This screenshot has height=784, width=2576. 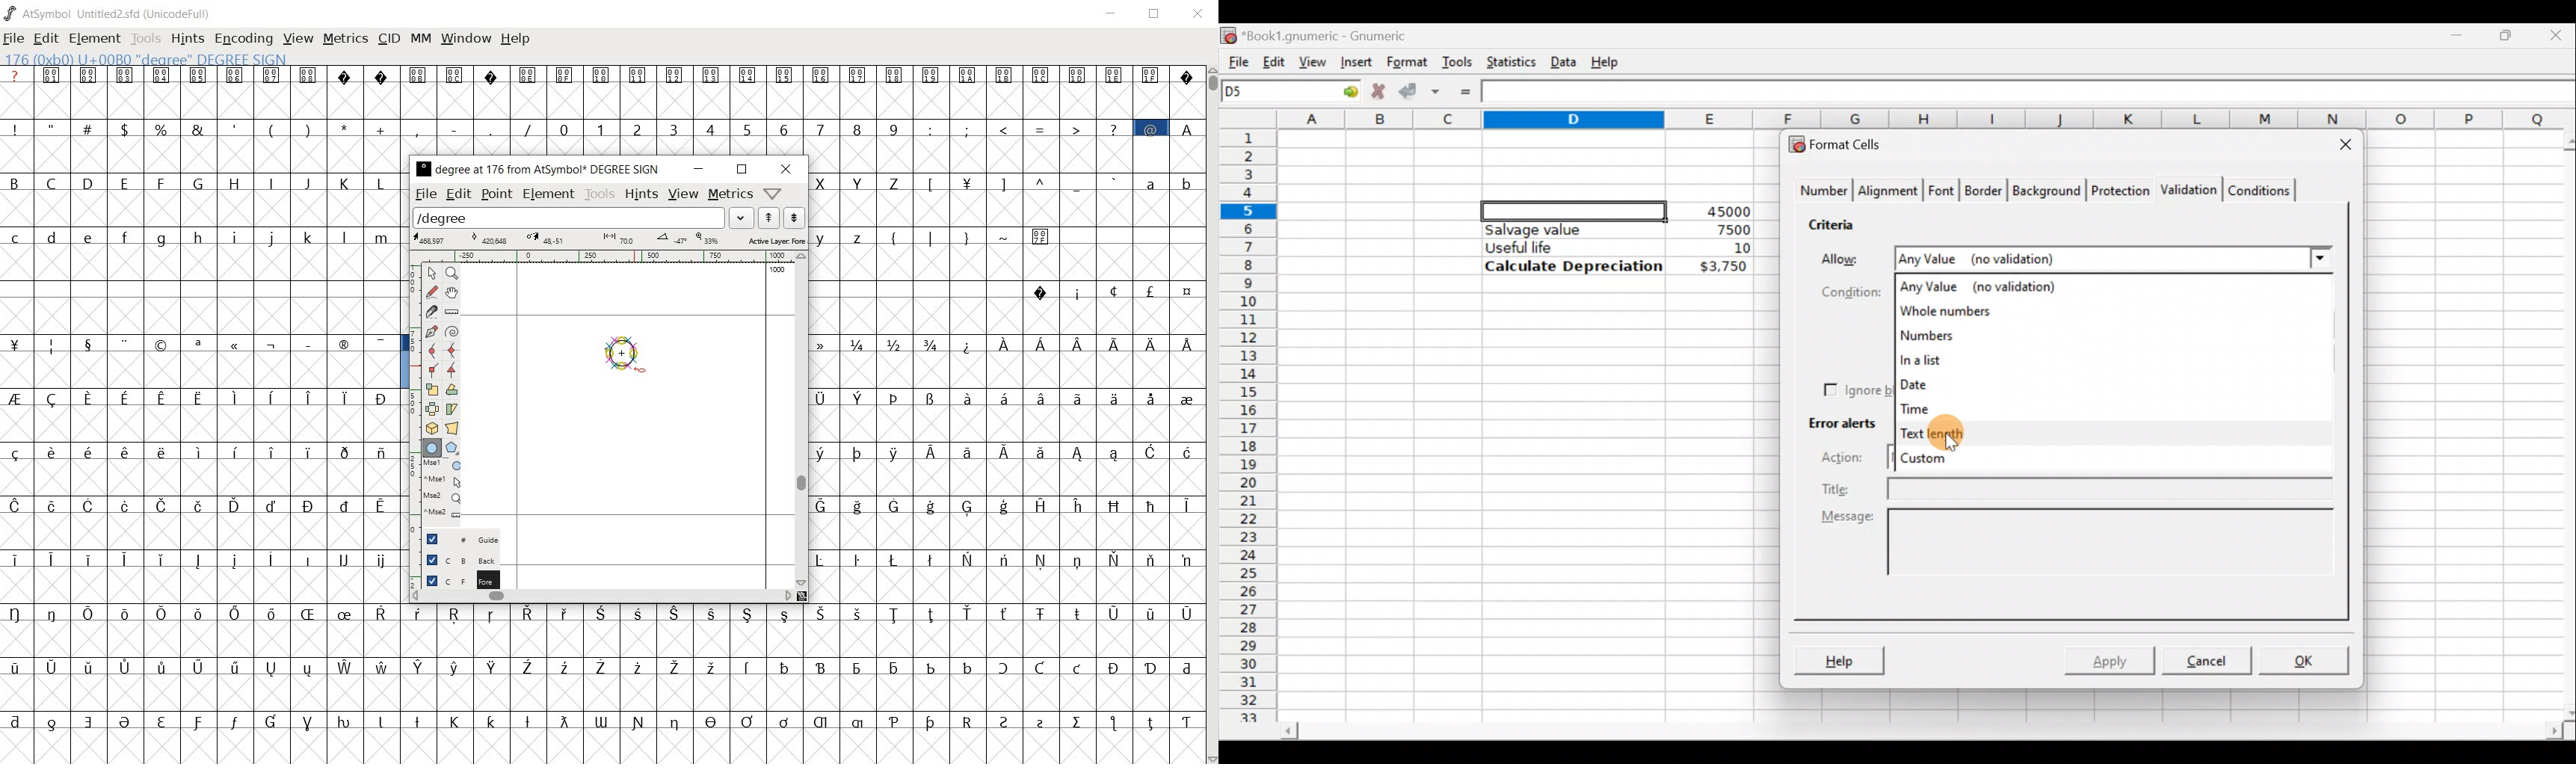 I want to click on element, so click(x=95, y=38).